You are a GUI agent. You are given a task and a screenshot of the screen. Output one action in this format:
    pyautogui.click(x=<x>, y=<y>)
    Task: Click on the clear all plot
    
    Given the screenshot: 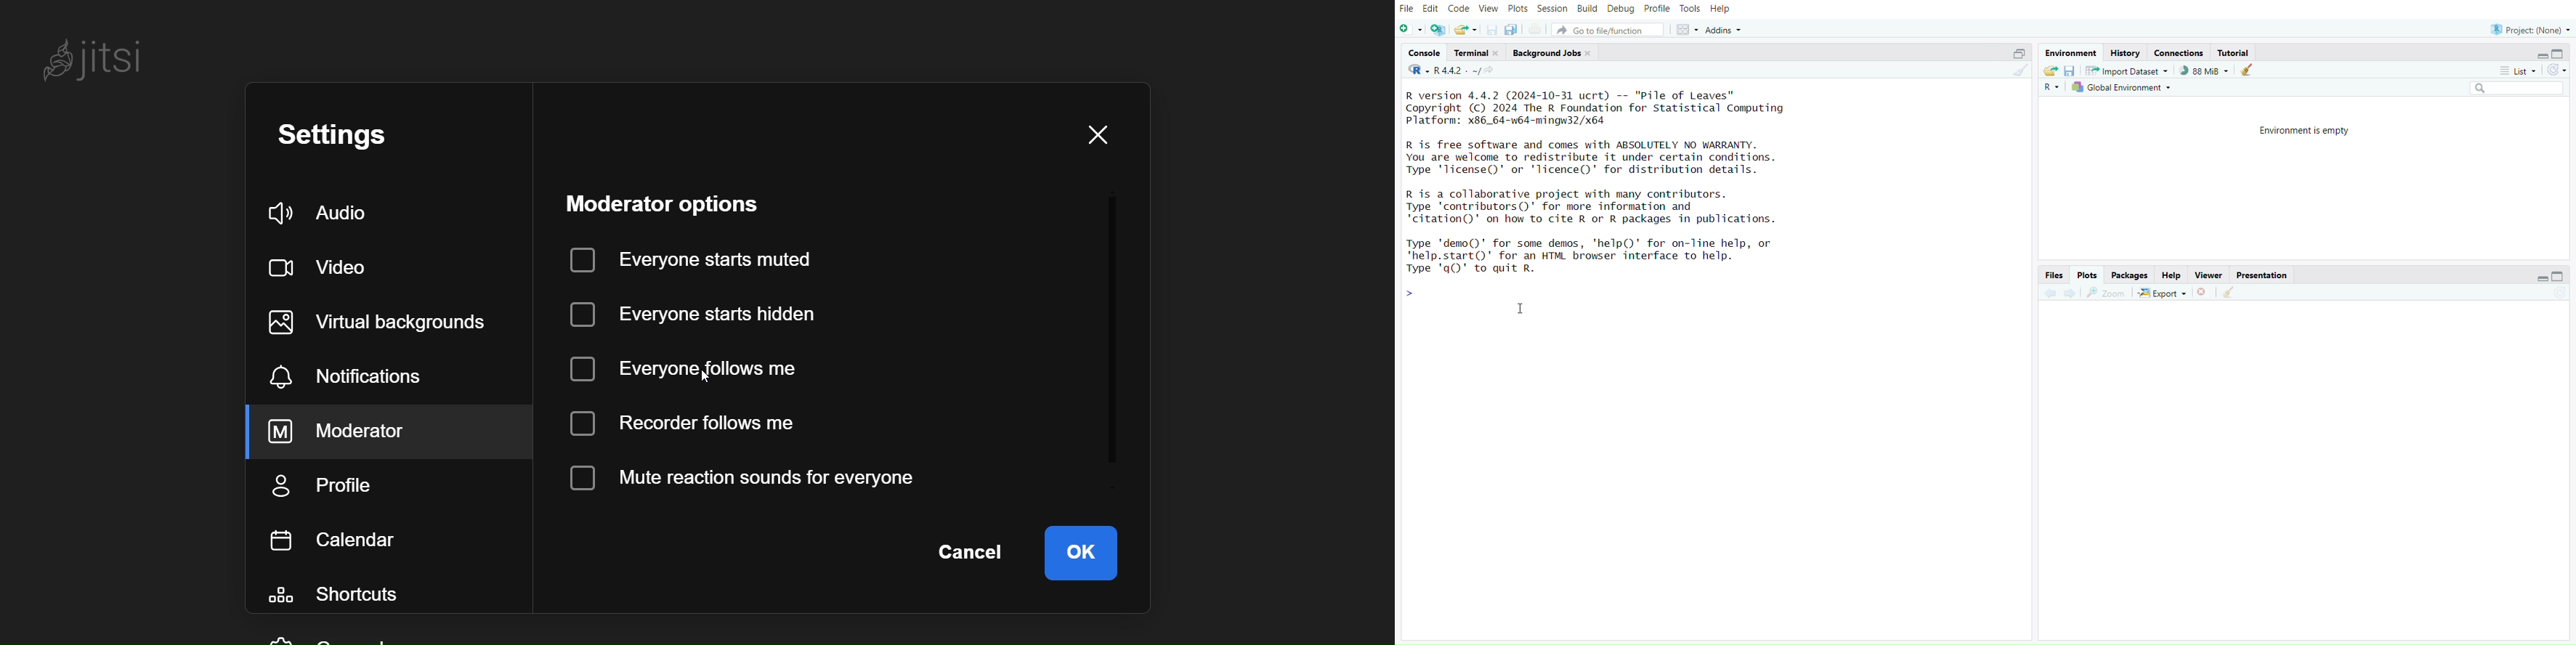 What is the action you would take?
    pyautogui.click(x=2233, y=293)
    